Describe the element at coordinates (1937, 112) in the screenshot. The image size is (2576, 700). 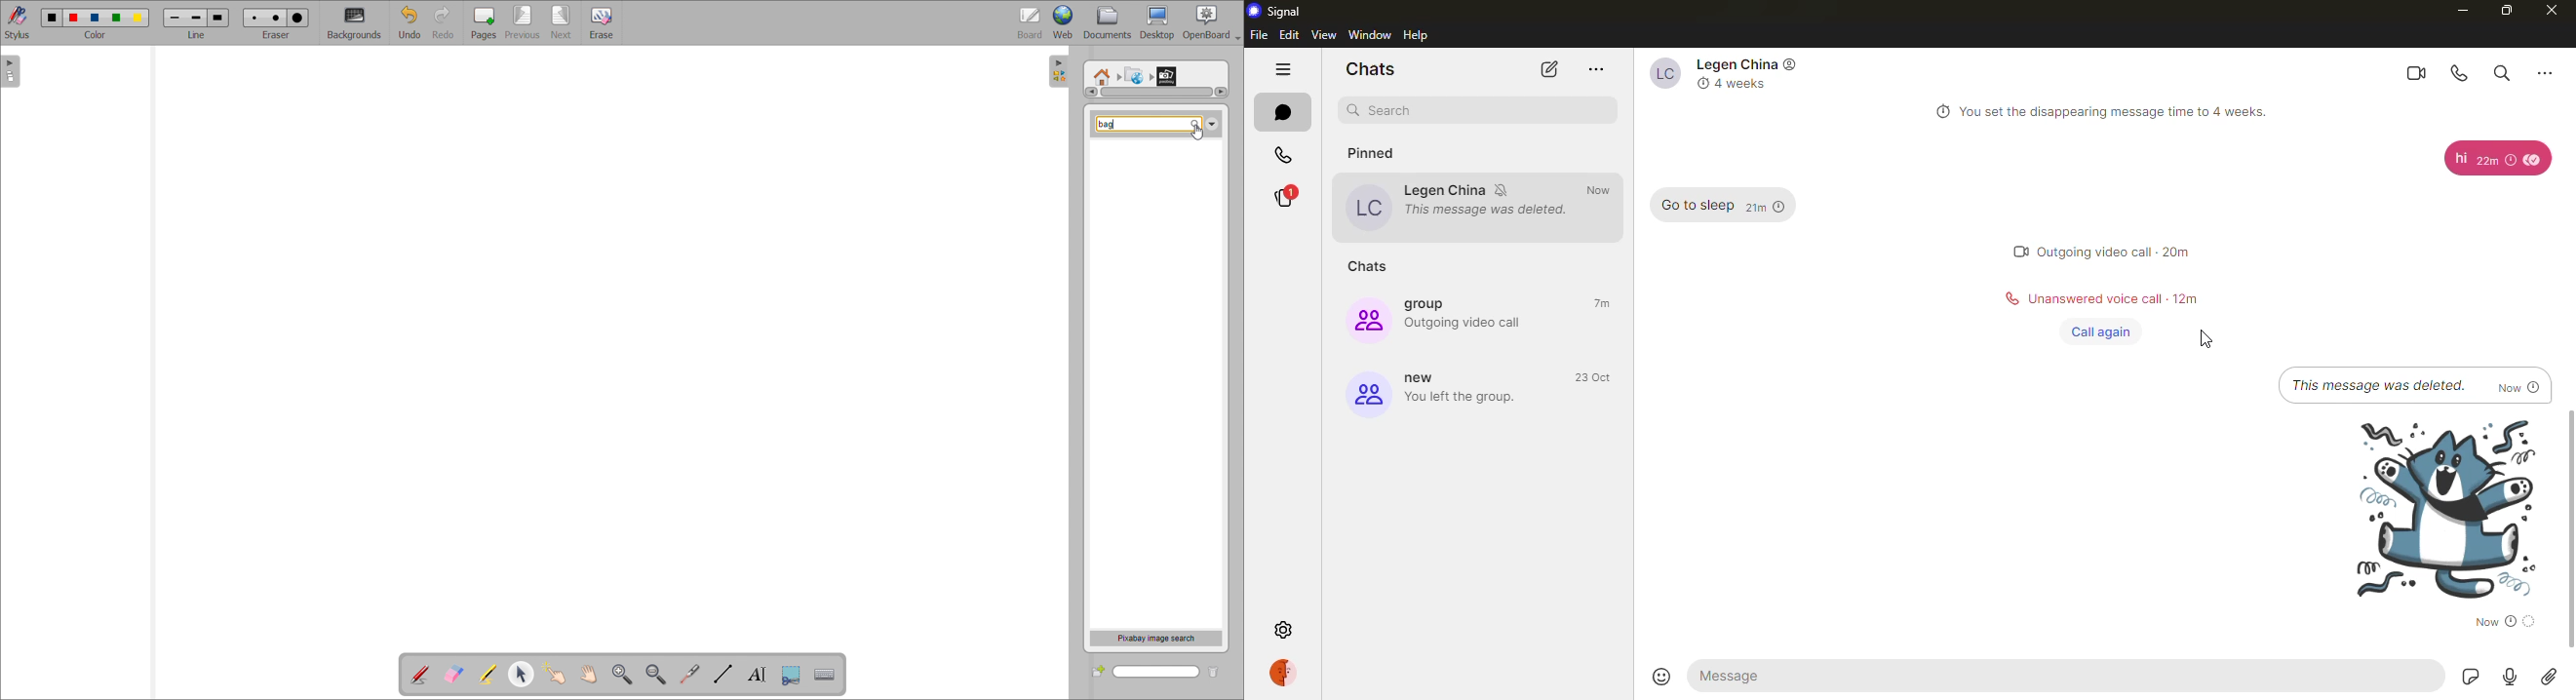
I see `time logo` at that location.